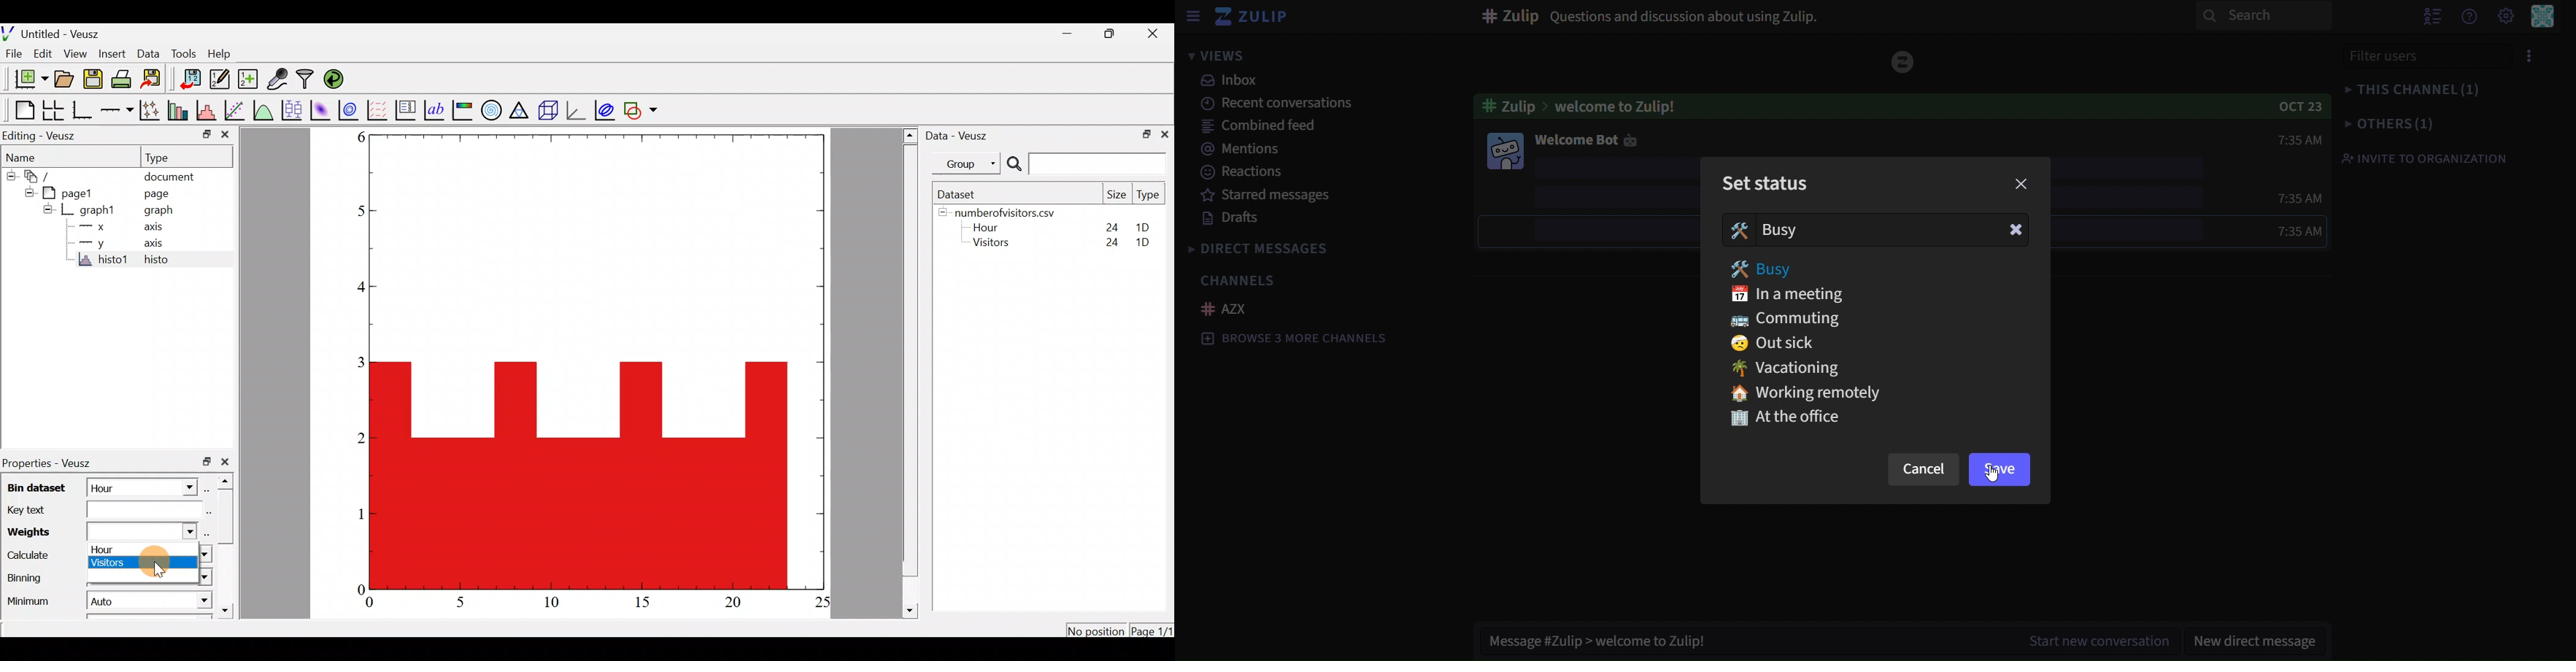  What do you see at coordinates (99, 511) in the screenshot?
I see `Key text` at bounding box center [99, 511].